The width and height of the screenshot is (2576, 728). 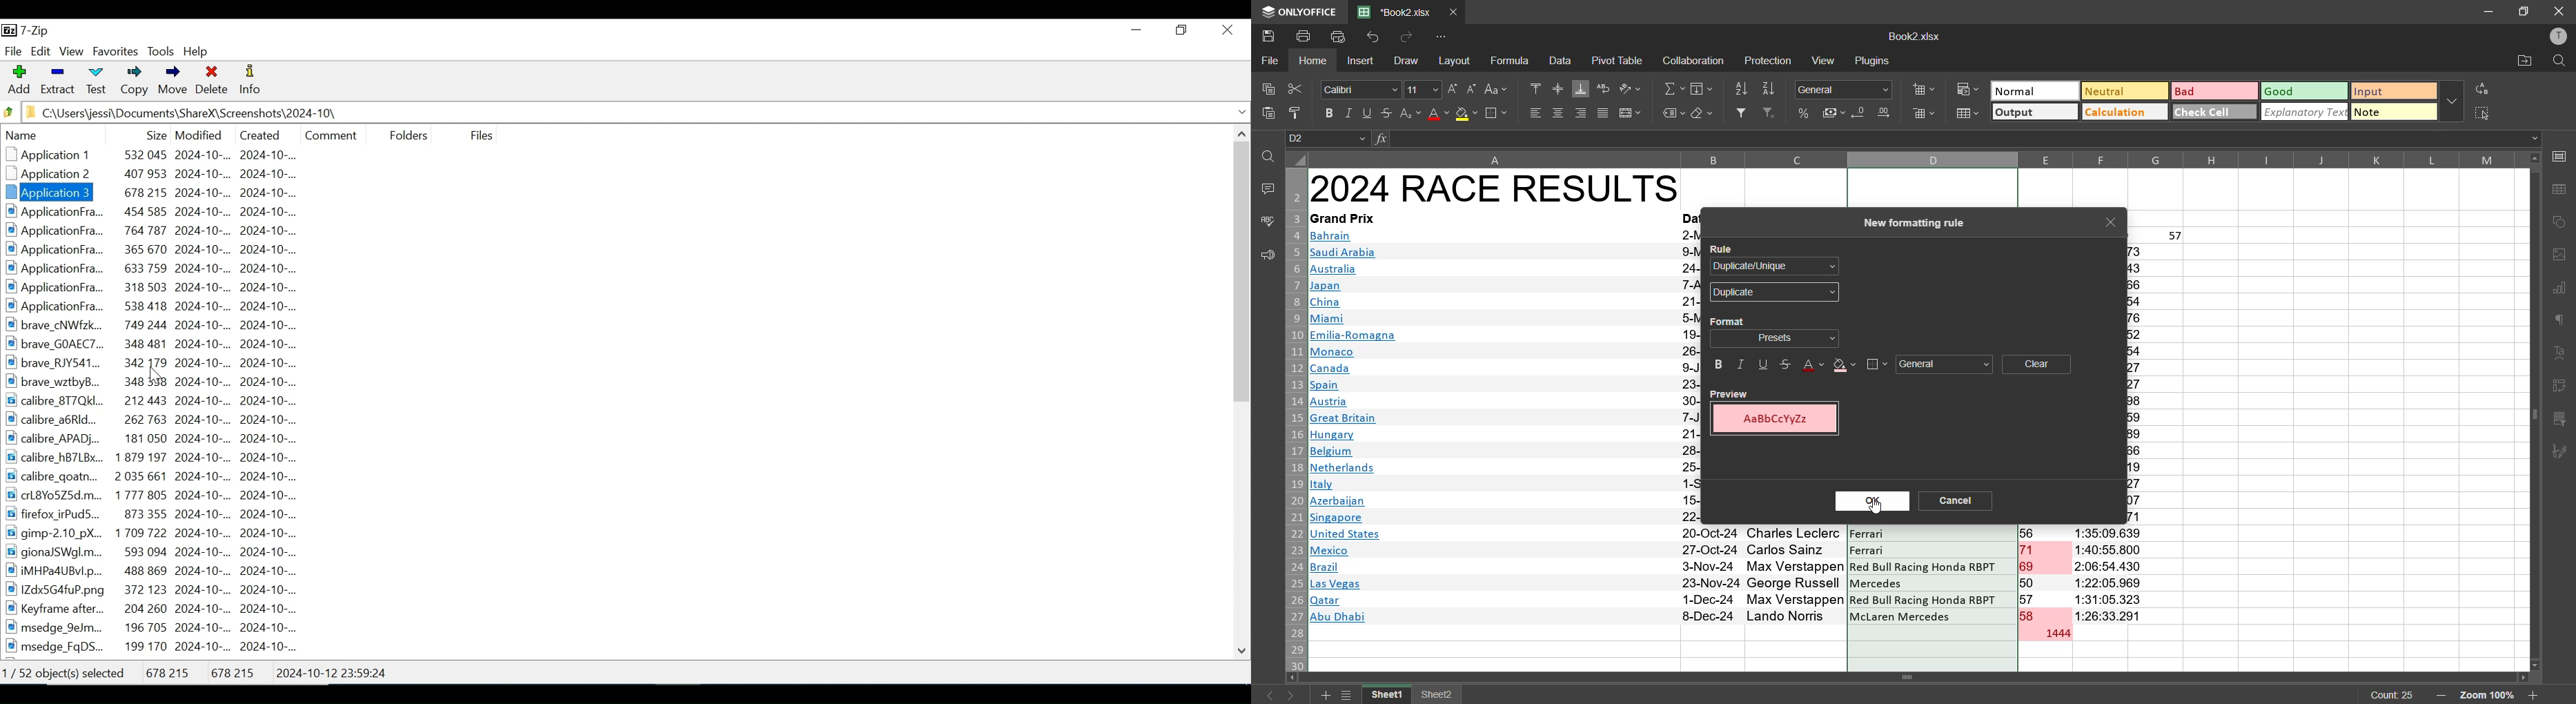 I want to click on remove cells, so click(x=1925, y=116).